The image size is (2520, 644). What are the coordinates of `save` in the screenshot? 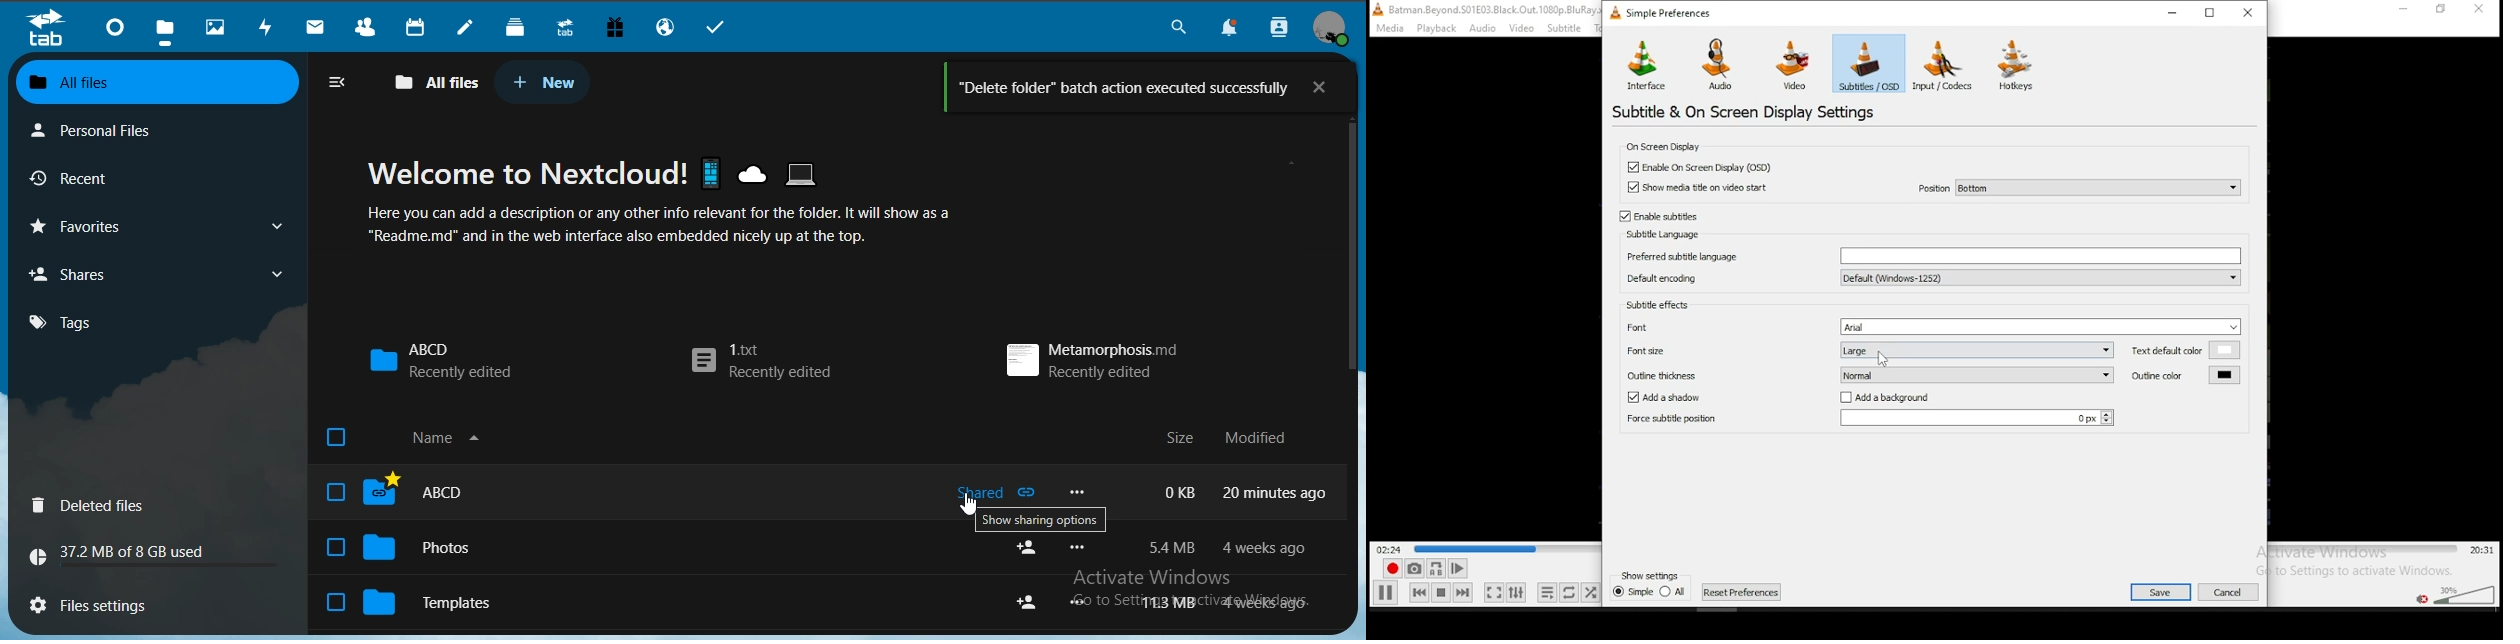 It's located at (2162, 592).